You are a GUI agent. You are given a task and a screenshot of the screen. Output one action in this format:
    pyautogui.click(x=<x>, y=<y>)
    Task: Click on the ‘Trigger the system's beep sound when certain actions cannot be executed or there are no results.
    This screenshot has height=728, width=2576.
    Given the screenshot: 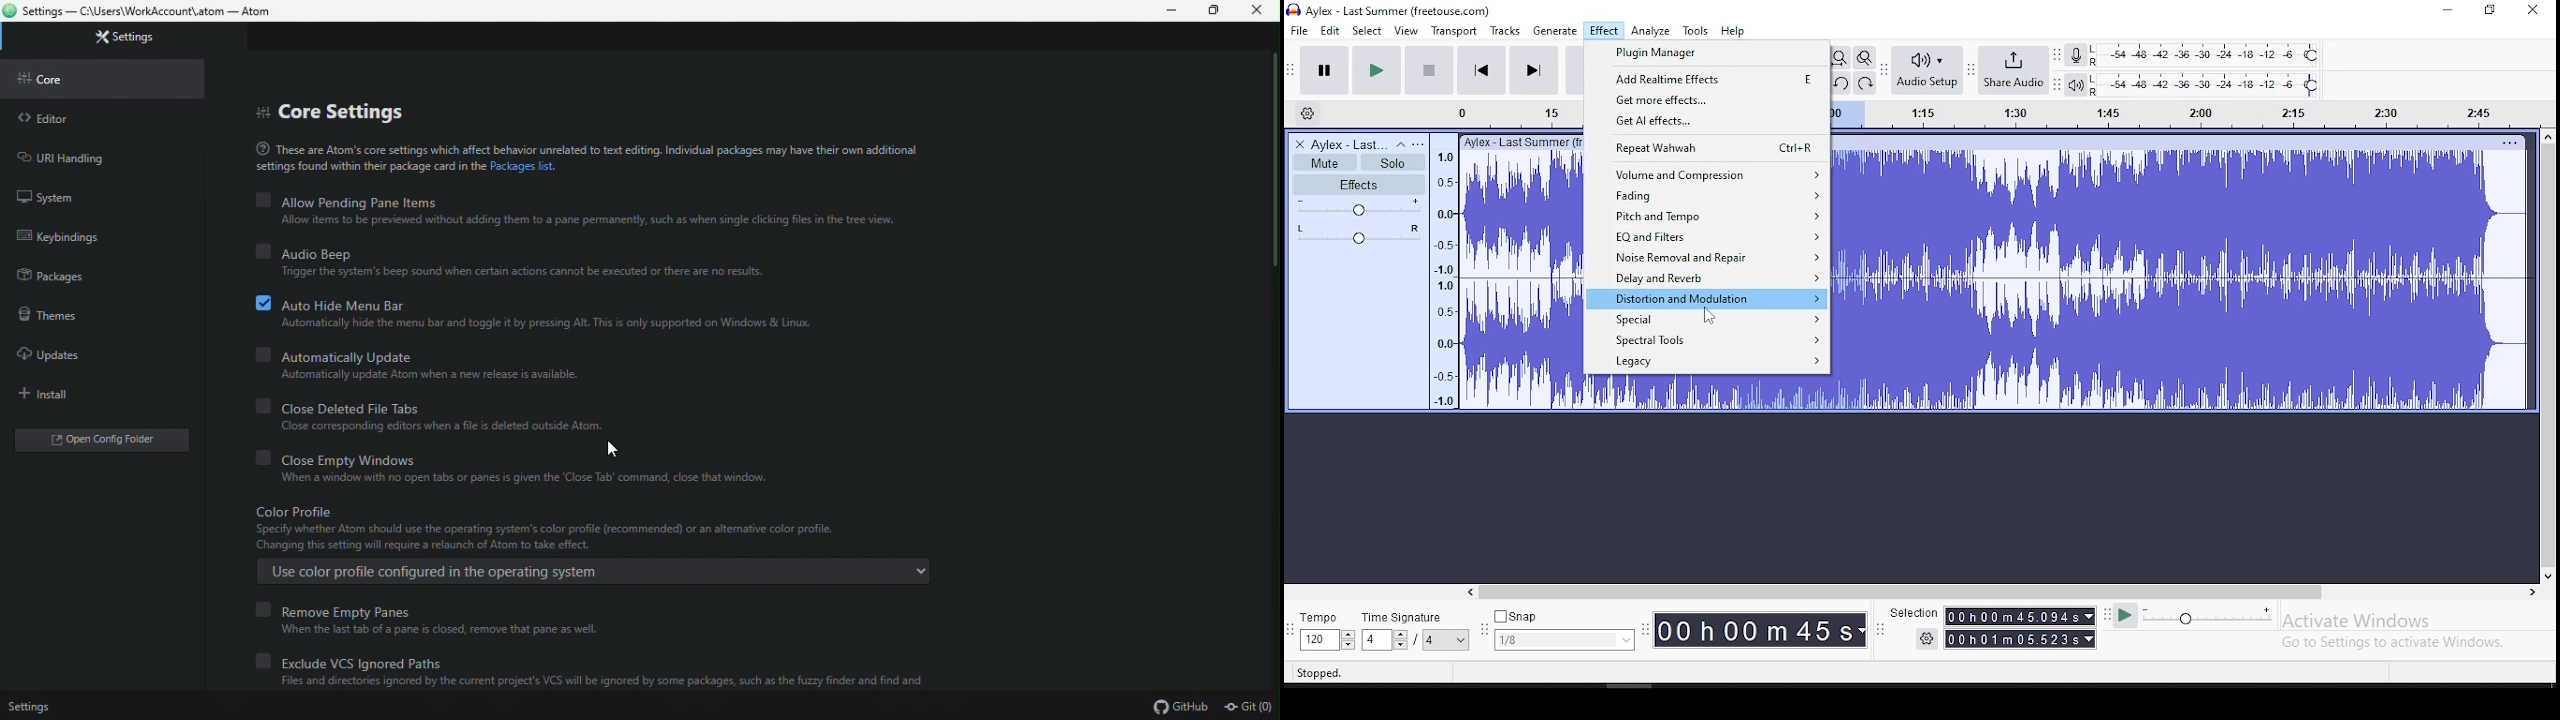 What is the action you would take?
    pyautogui.click(x=537, y=273)
    